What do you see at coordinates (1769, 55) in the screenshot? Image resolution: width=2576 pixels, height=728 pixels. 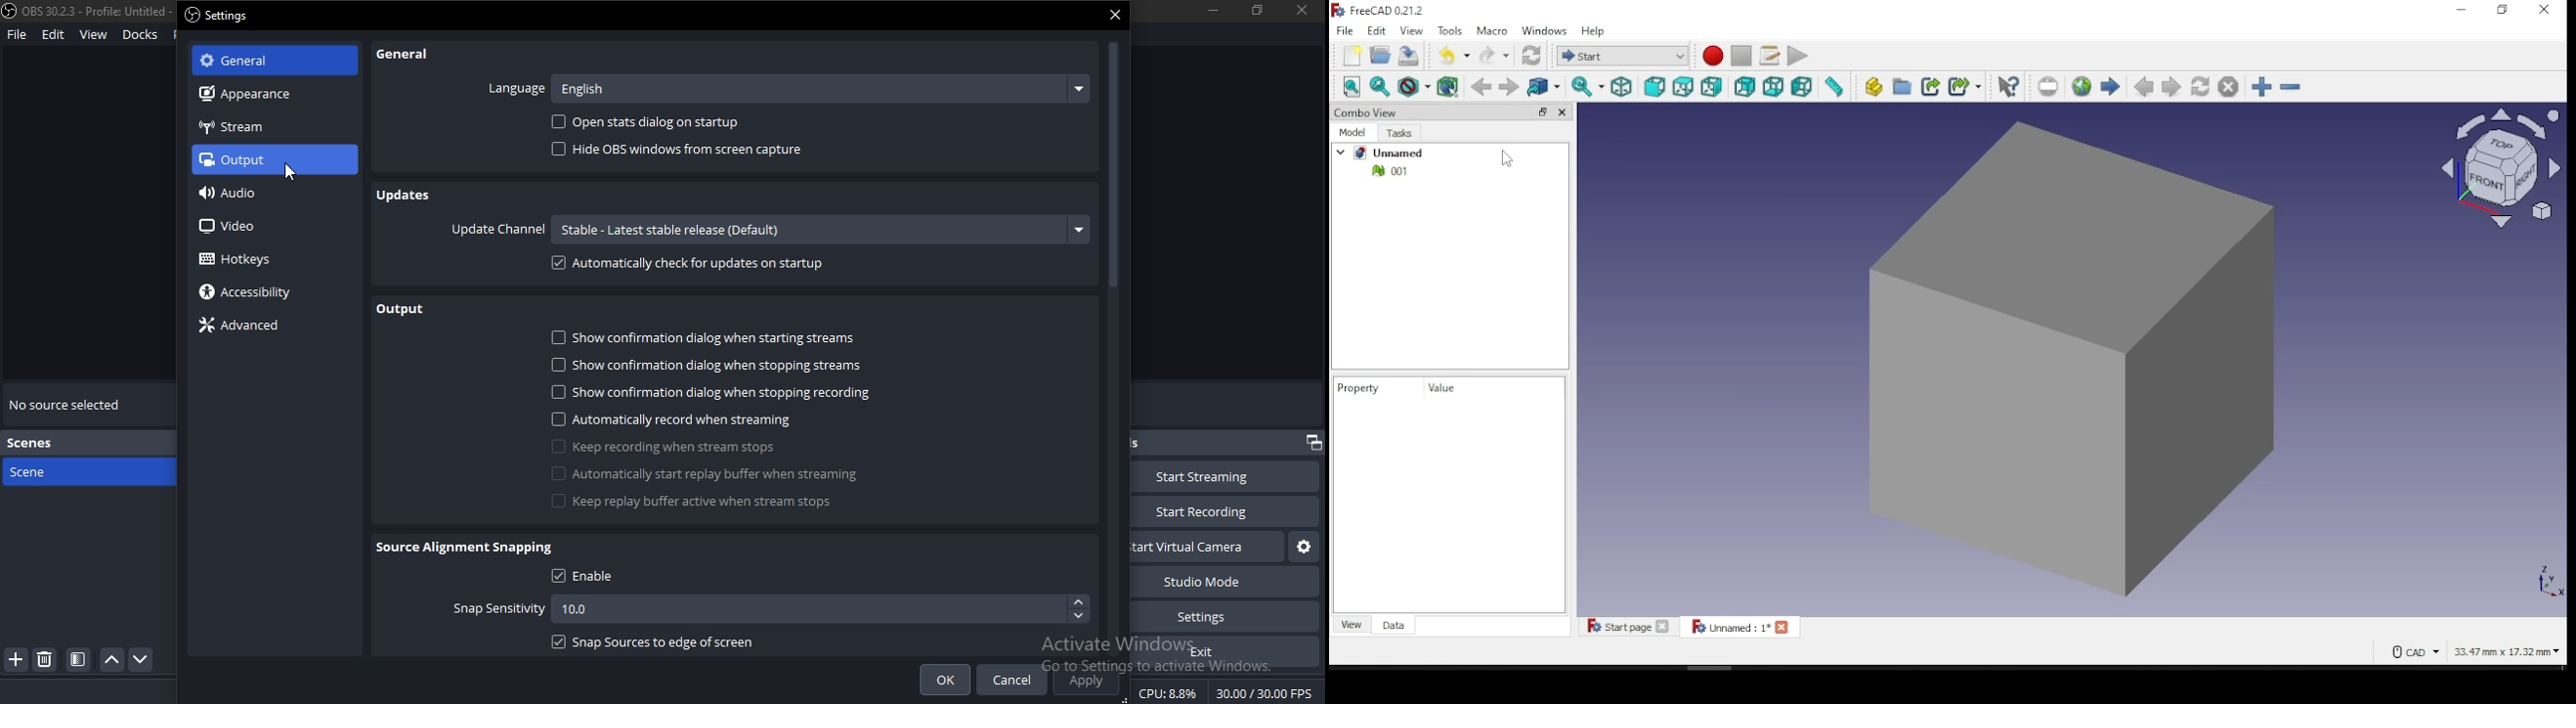 I see `macros` at bounding box center [1769, 55].